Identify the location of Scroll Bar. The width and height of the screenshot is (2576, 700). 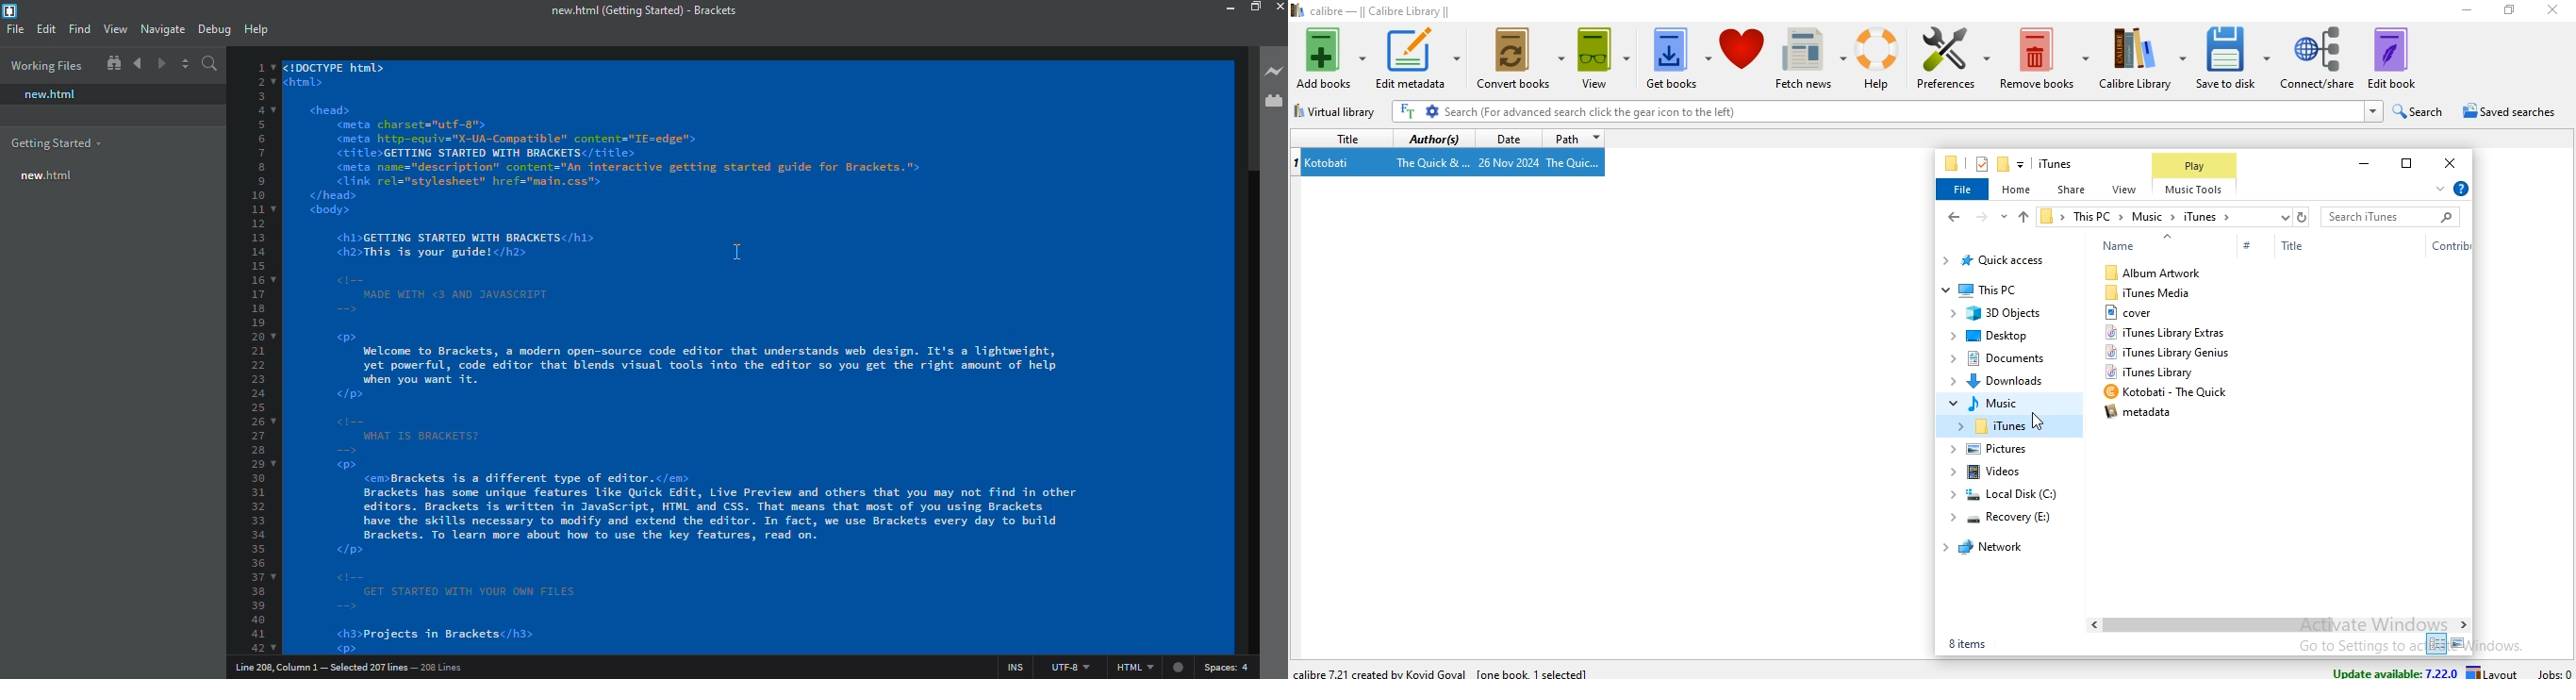
(2285, 623).